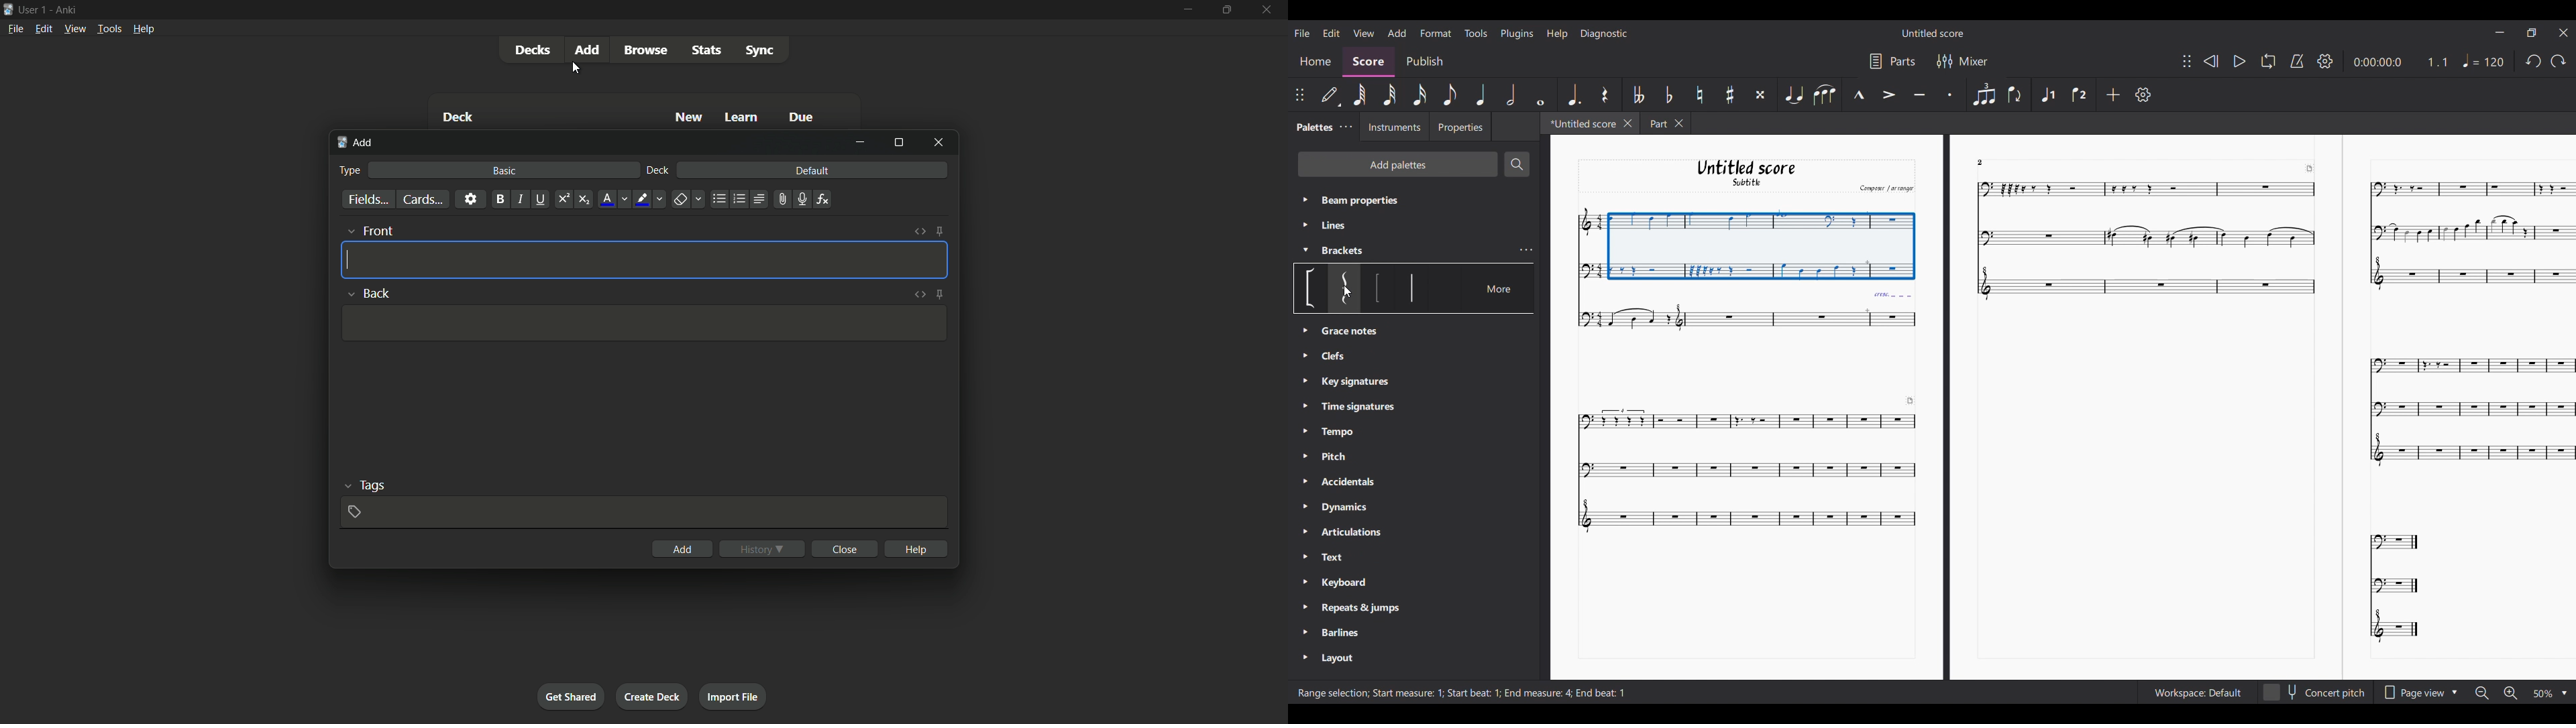  Describe the element at coordinates (1303, 480) in the screenshot. I see `` at that location.